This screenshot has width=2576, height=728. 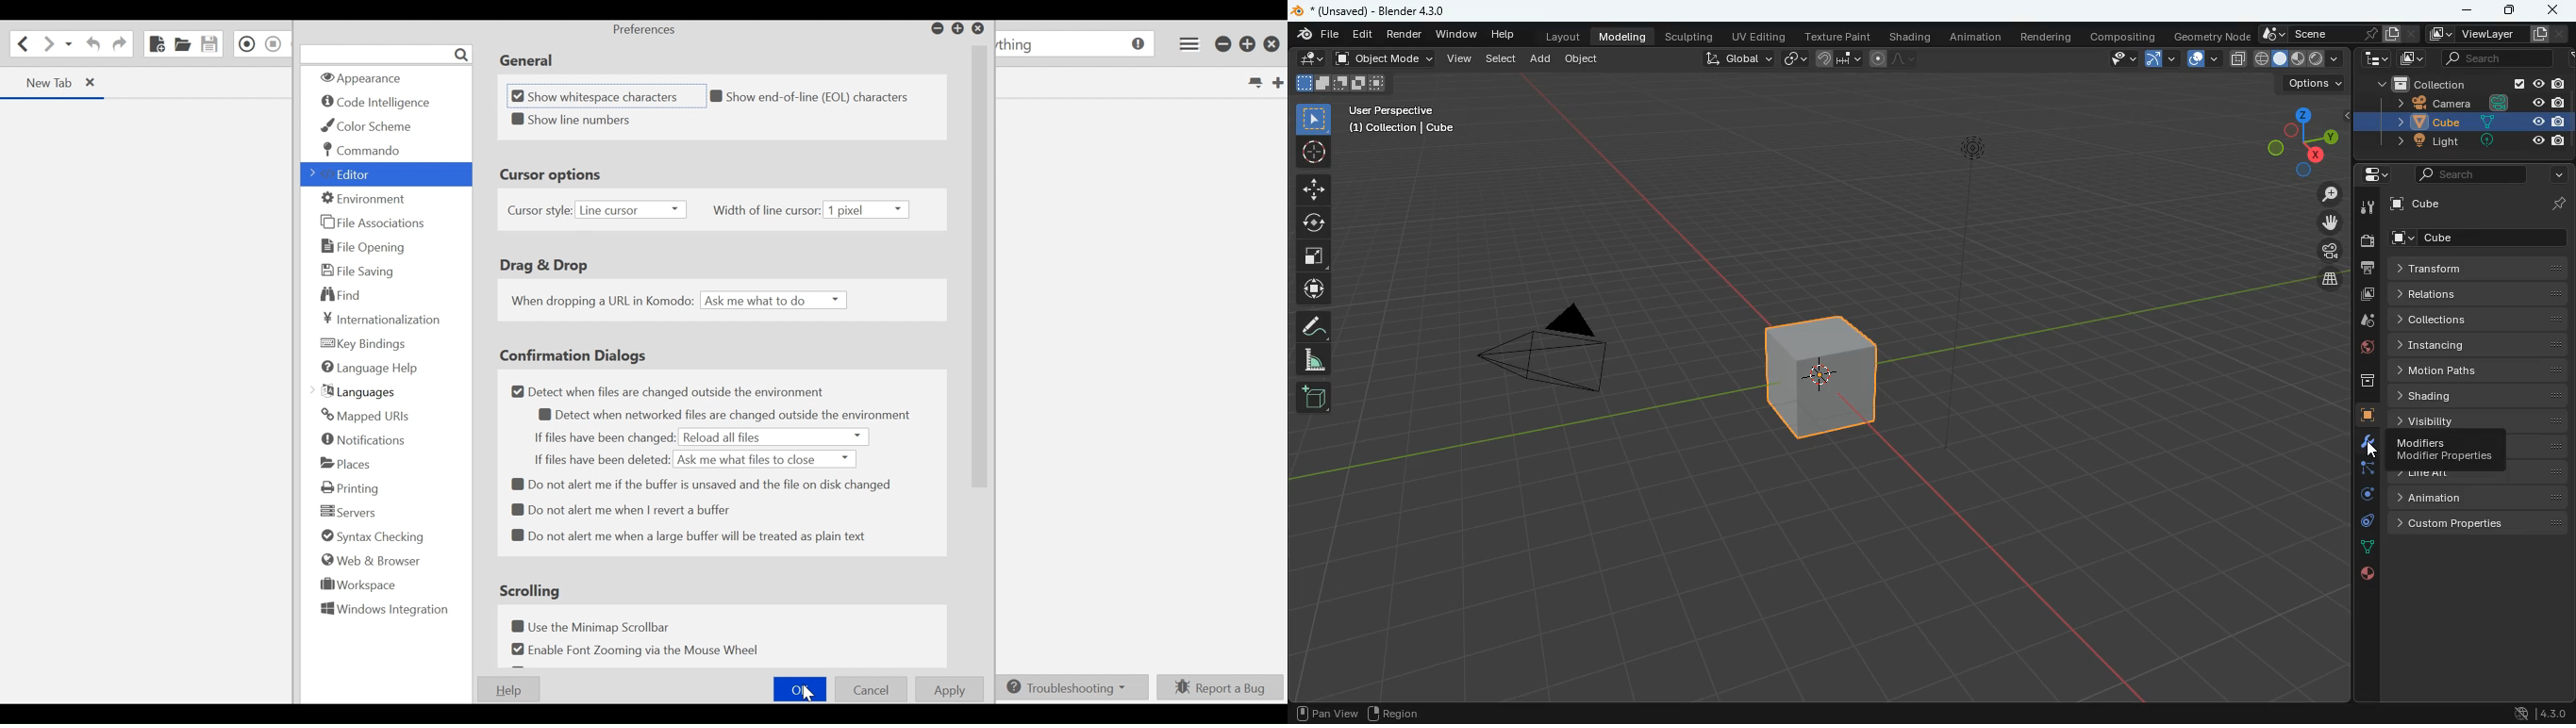 I want to click on Redo last action, so click(x=119, y=44).